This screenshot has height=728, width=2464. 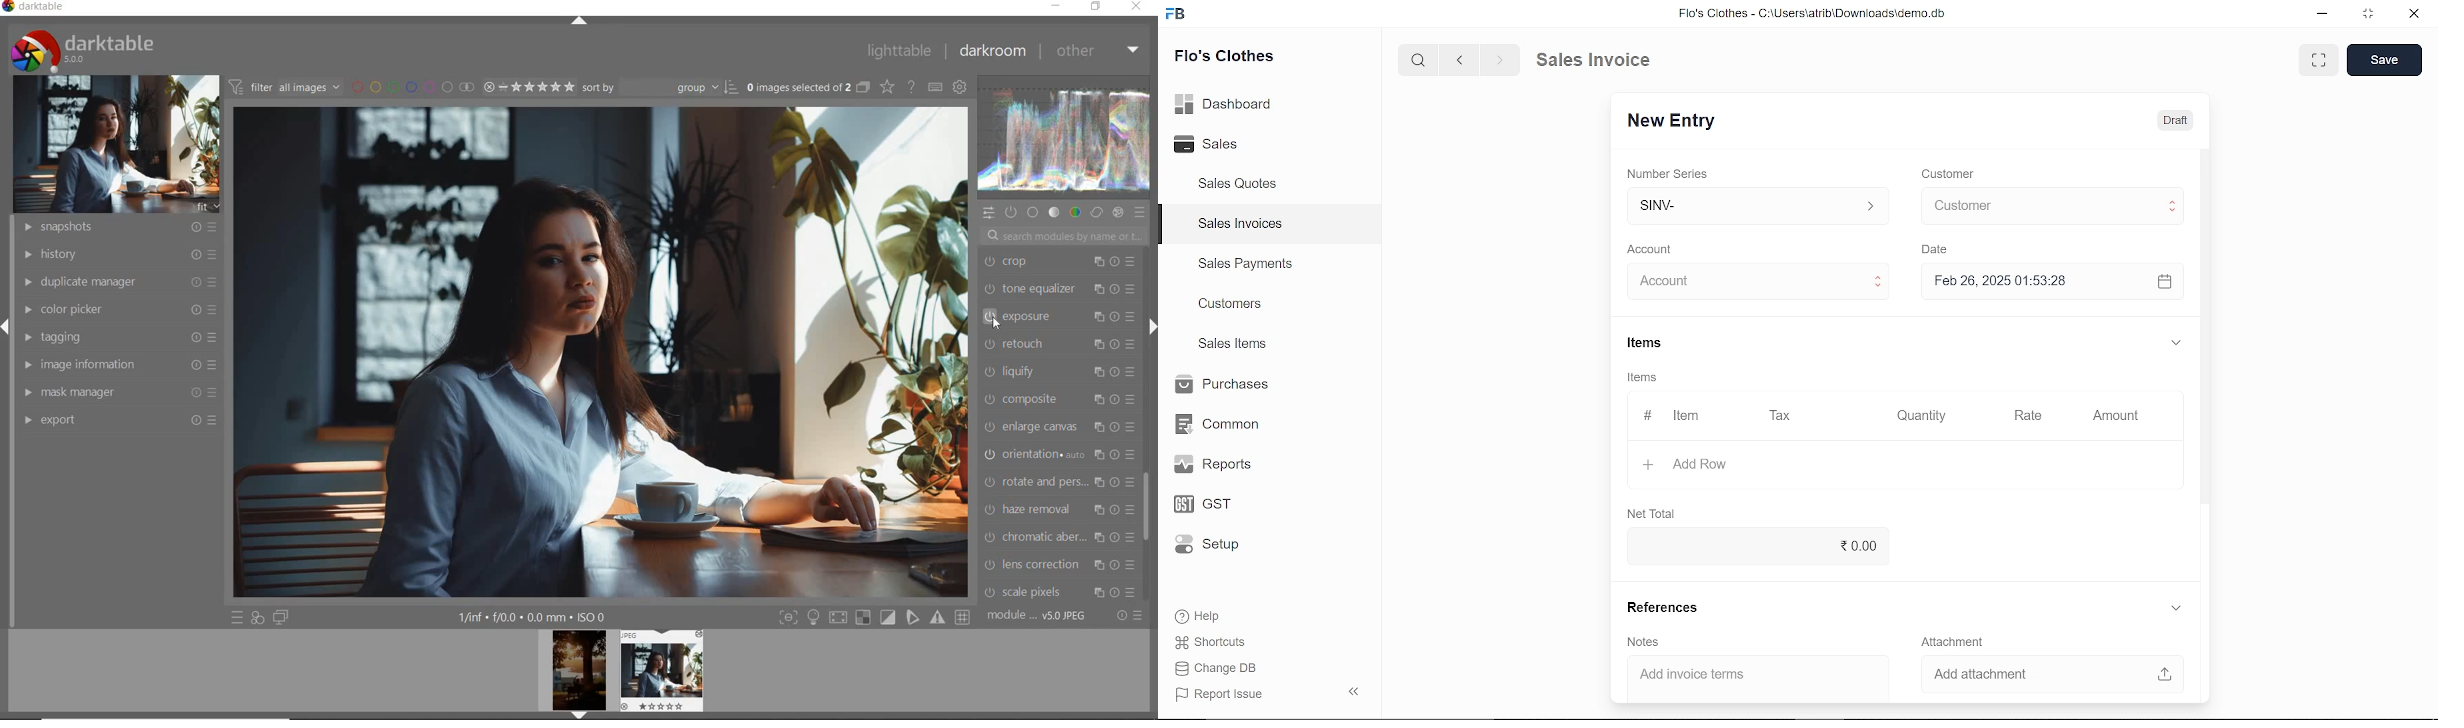 What do you see at coordinates (1176, 16) in the screenshot?
I see `frappe books` at bounding box center [1176, 16].